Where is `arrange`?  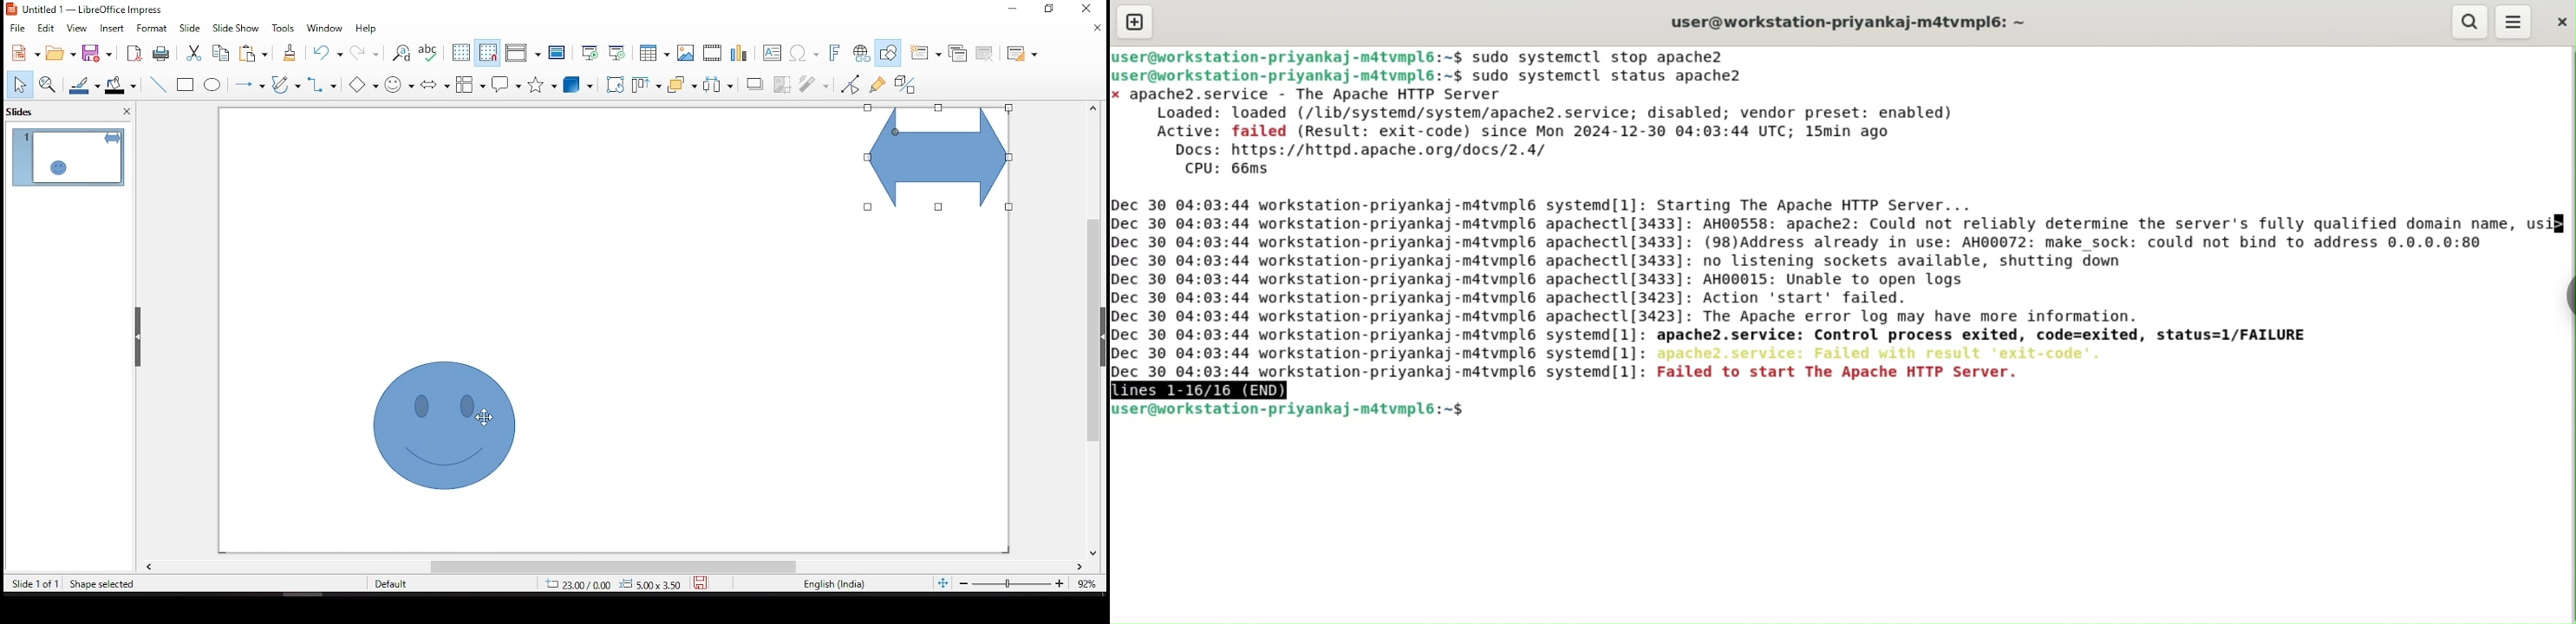 arrange is located at coordinates (681, 86).